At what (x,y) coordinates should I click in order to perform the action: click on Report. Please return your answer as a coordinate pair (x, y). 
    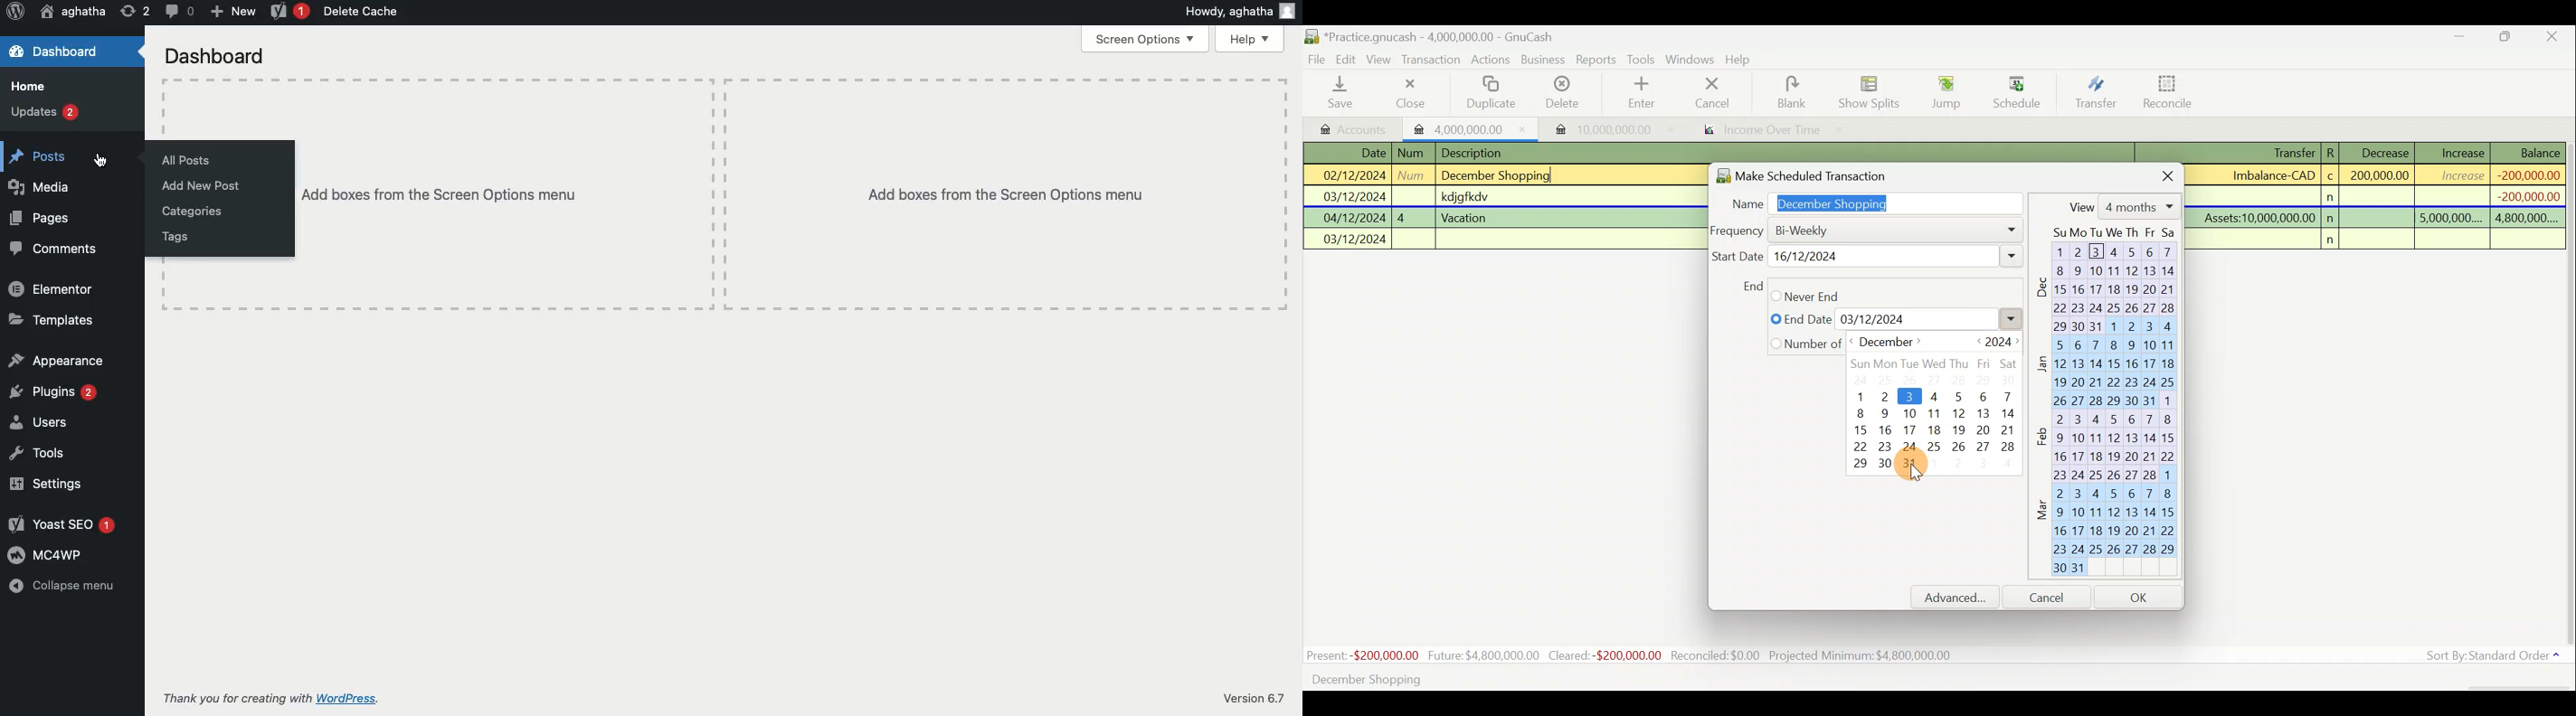
    Looking at the image, I should click on (1757, 131).